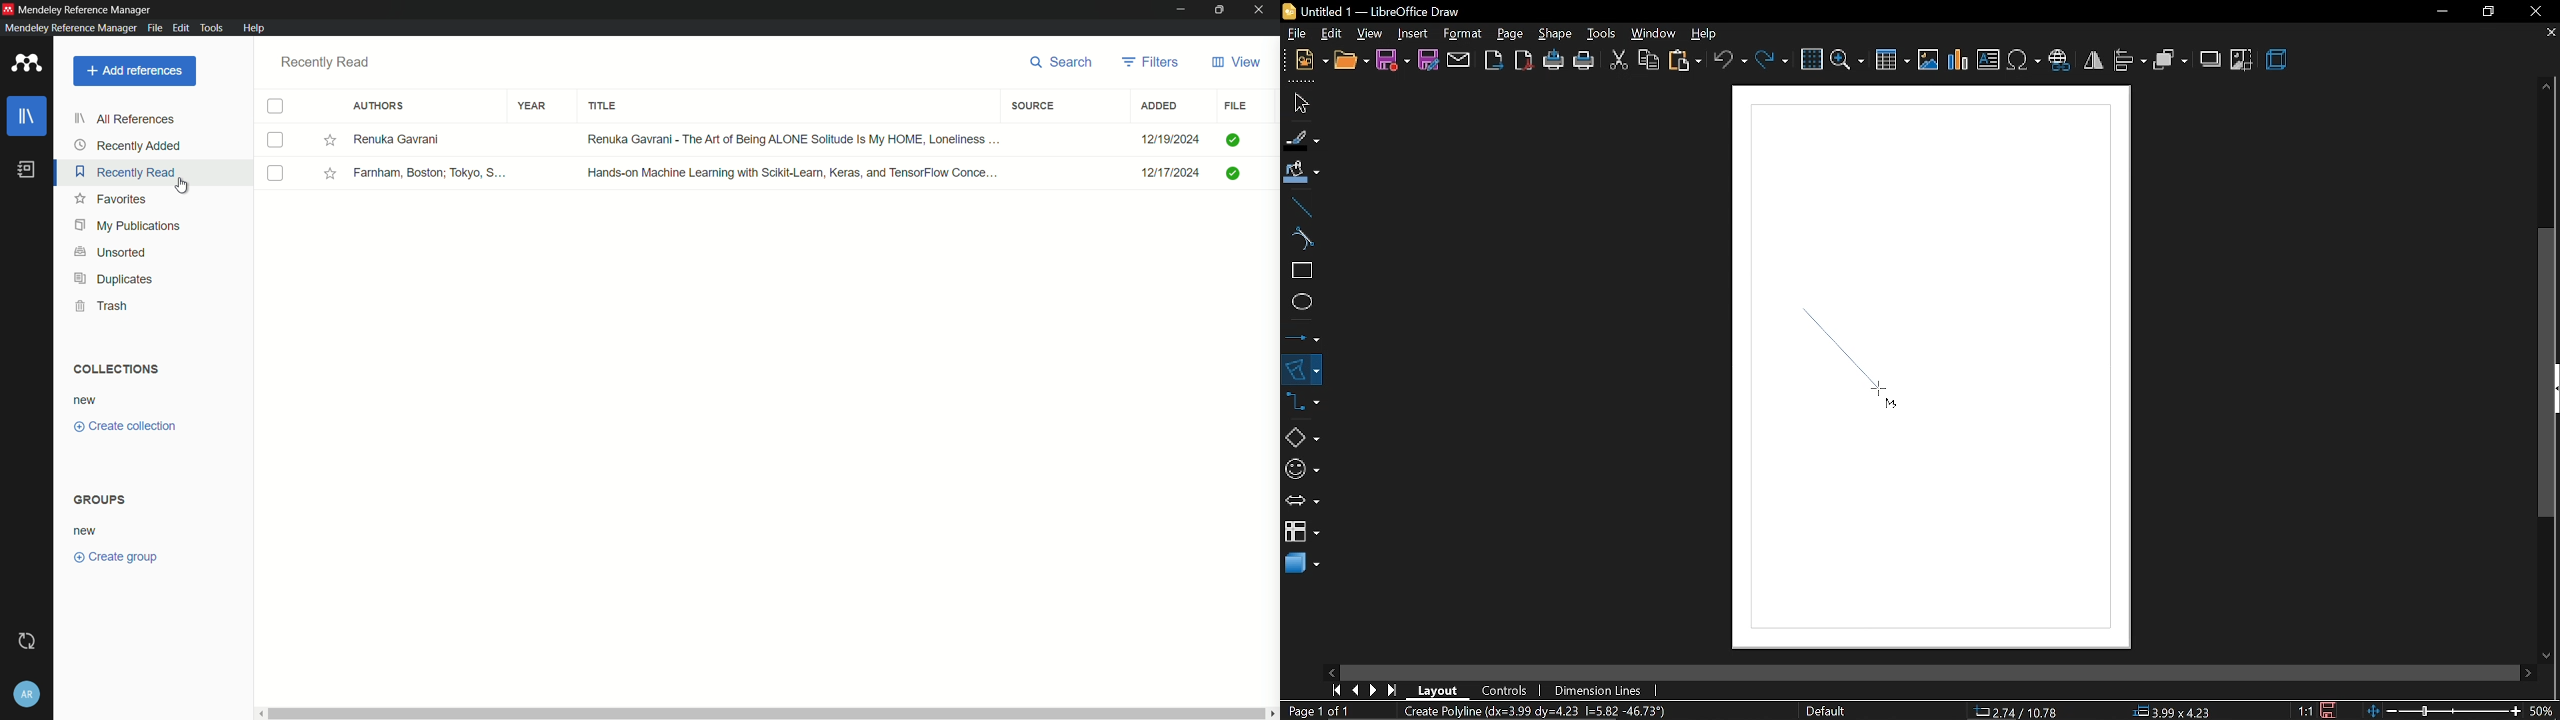 The image size is (2576, 728). I want to click on unread, so click(302, 139).